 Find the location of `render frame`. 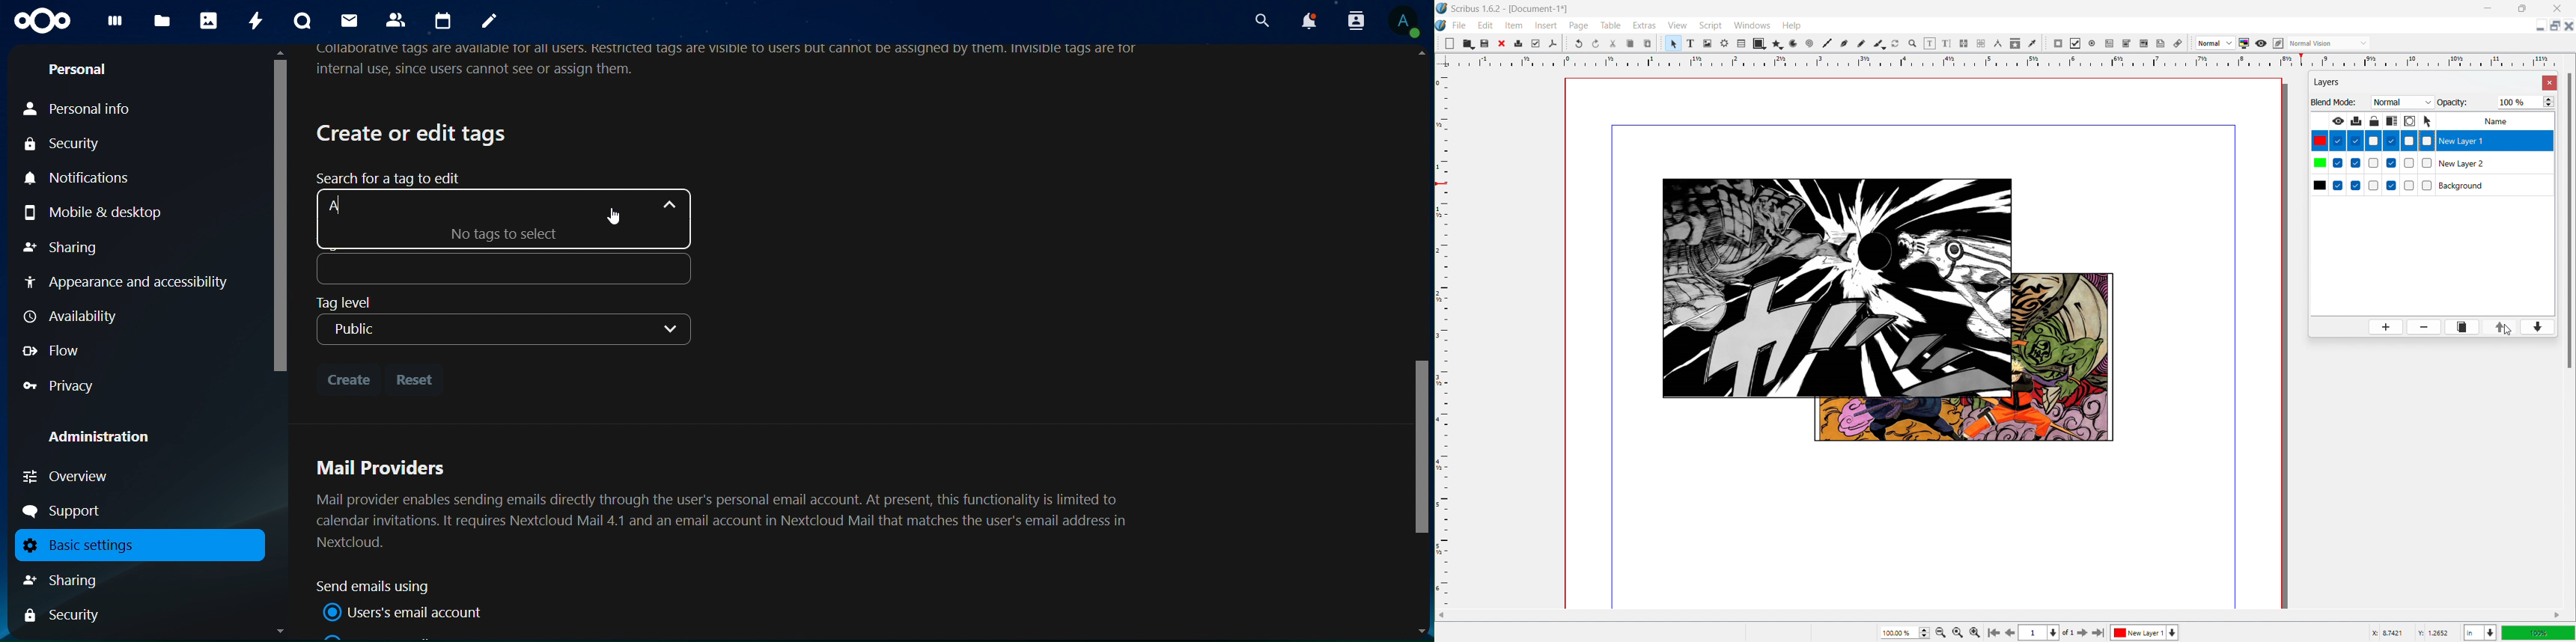

render frame is located at coordinates (1725, 43).